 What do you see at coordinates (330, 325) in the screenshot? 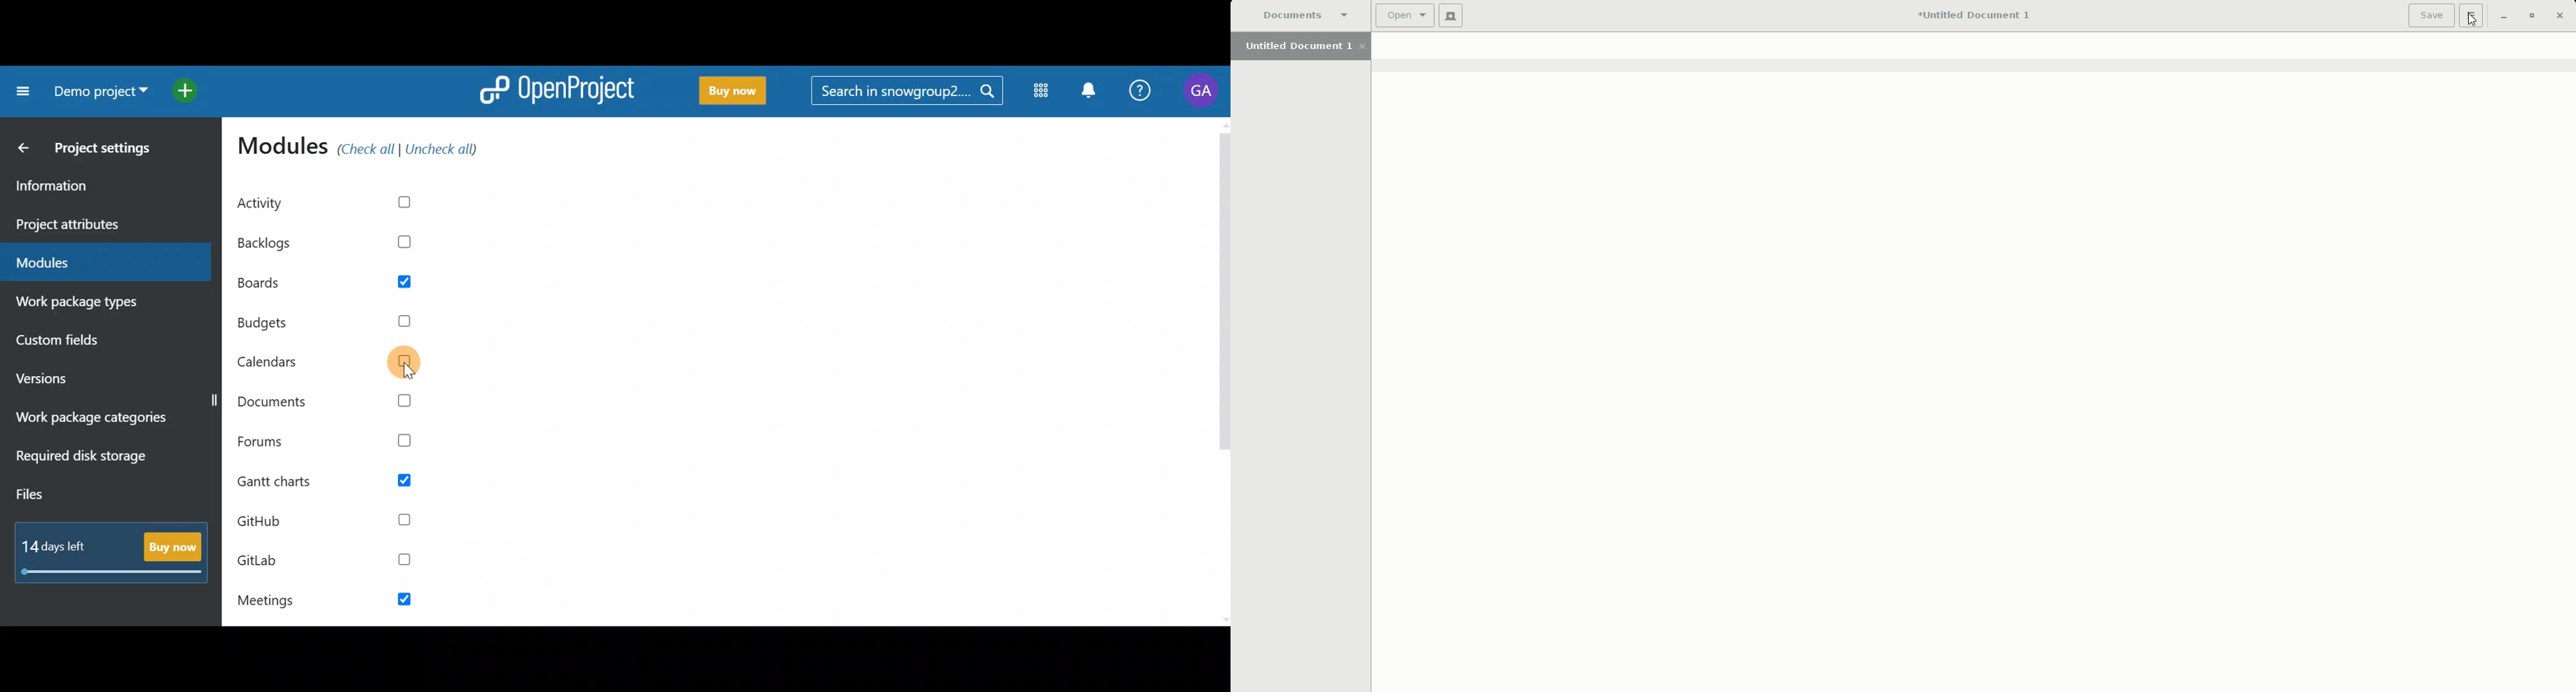
I see `Budgets` at bounding box center [330, 325].